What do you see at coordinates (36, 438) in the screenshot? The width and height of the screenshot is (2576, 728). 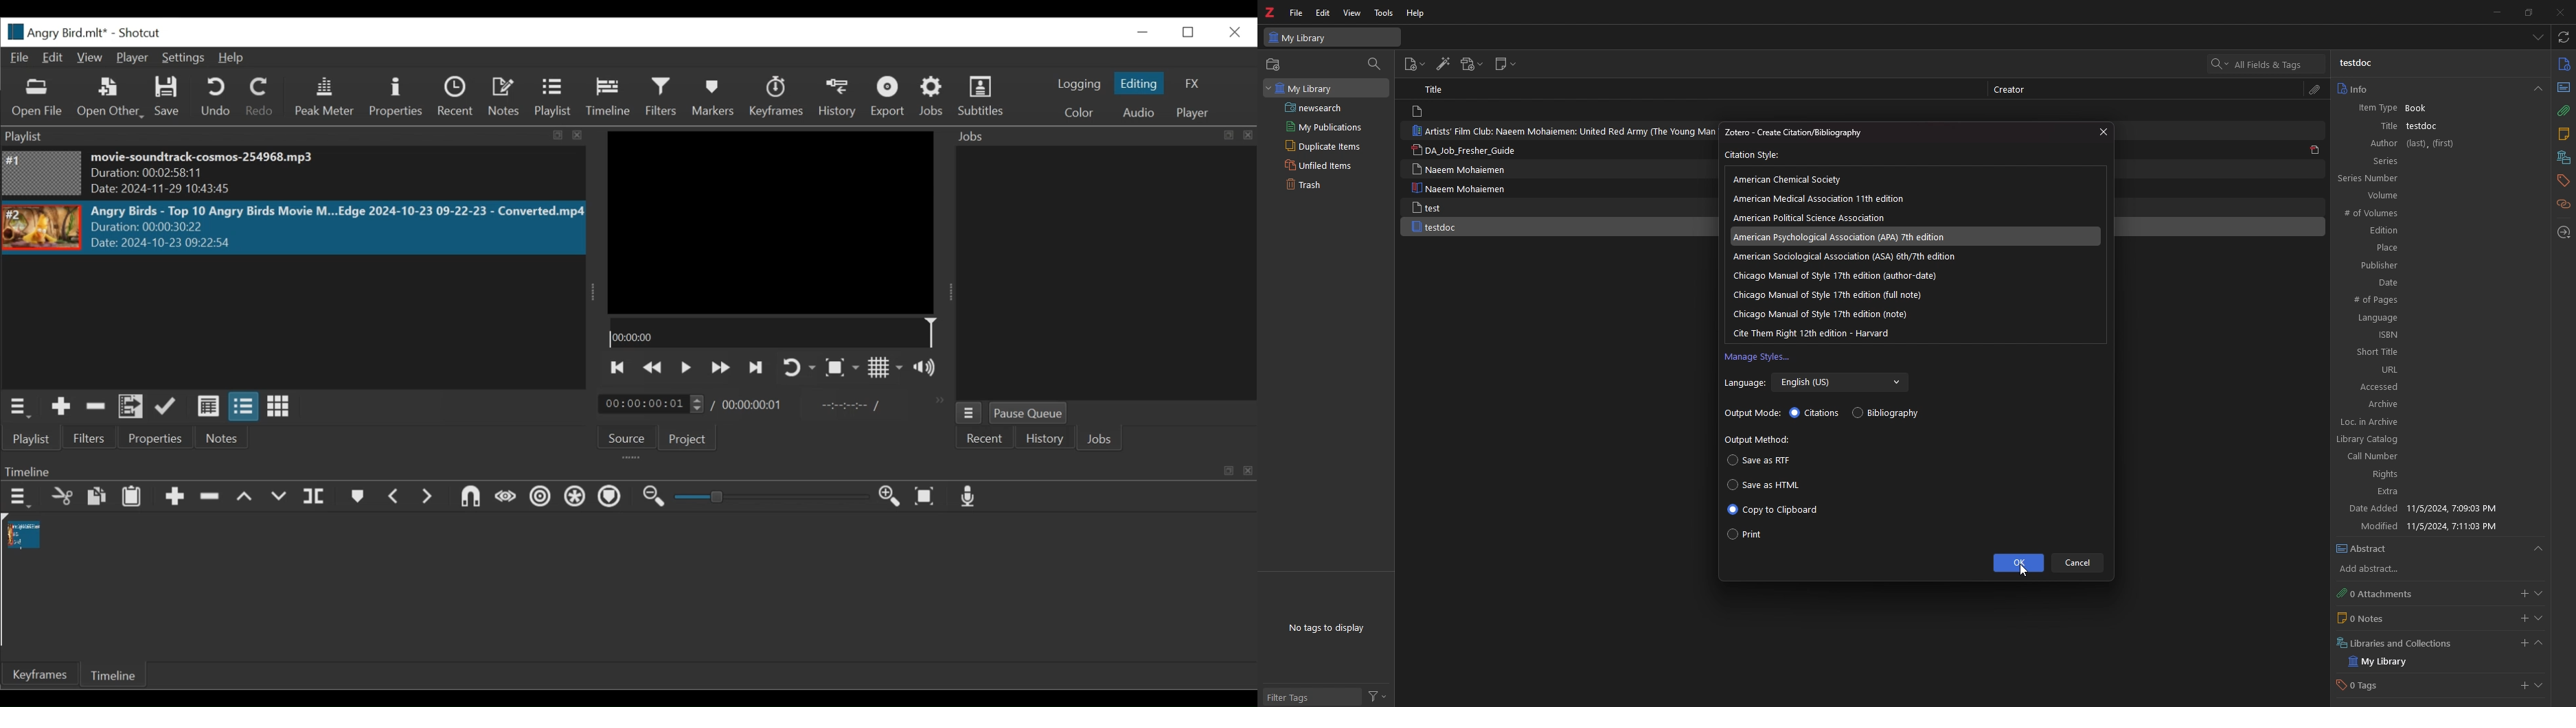 I see `Playlist` at bounding box center [36, 438].